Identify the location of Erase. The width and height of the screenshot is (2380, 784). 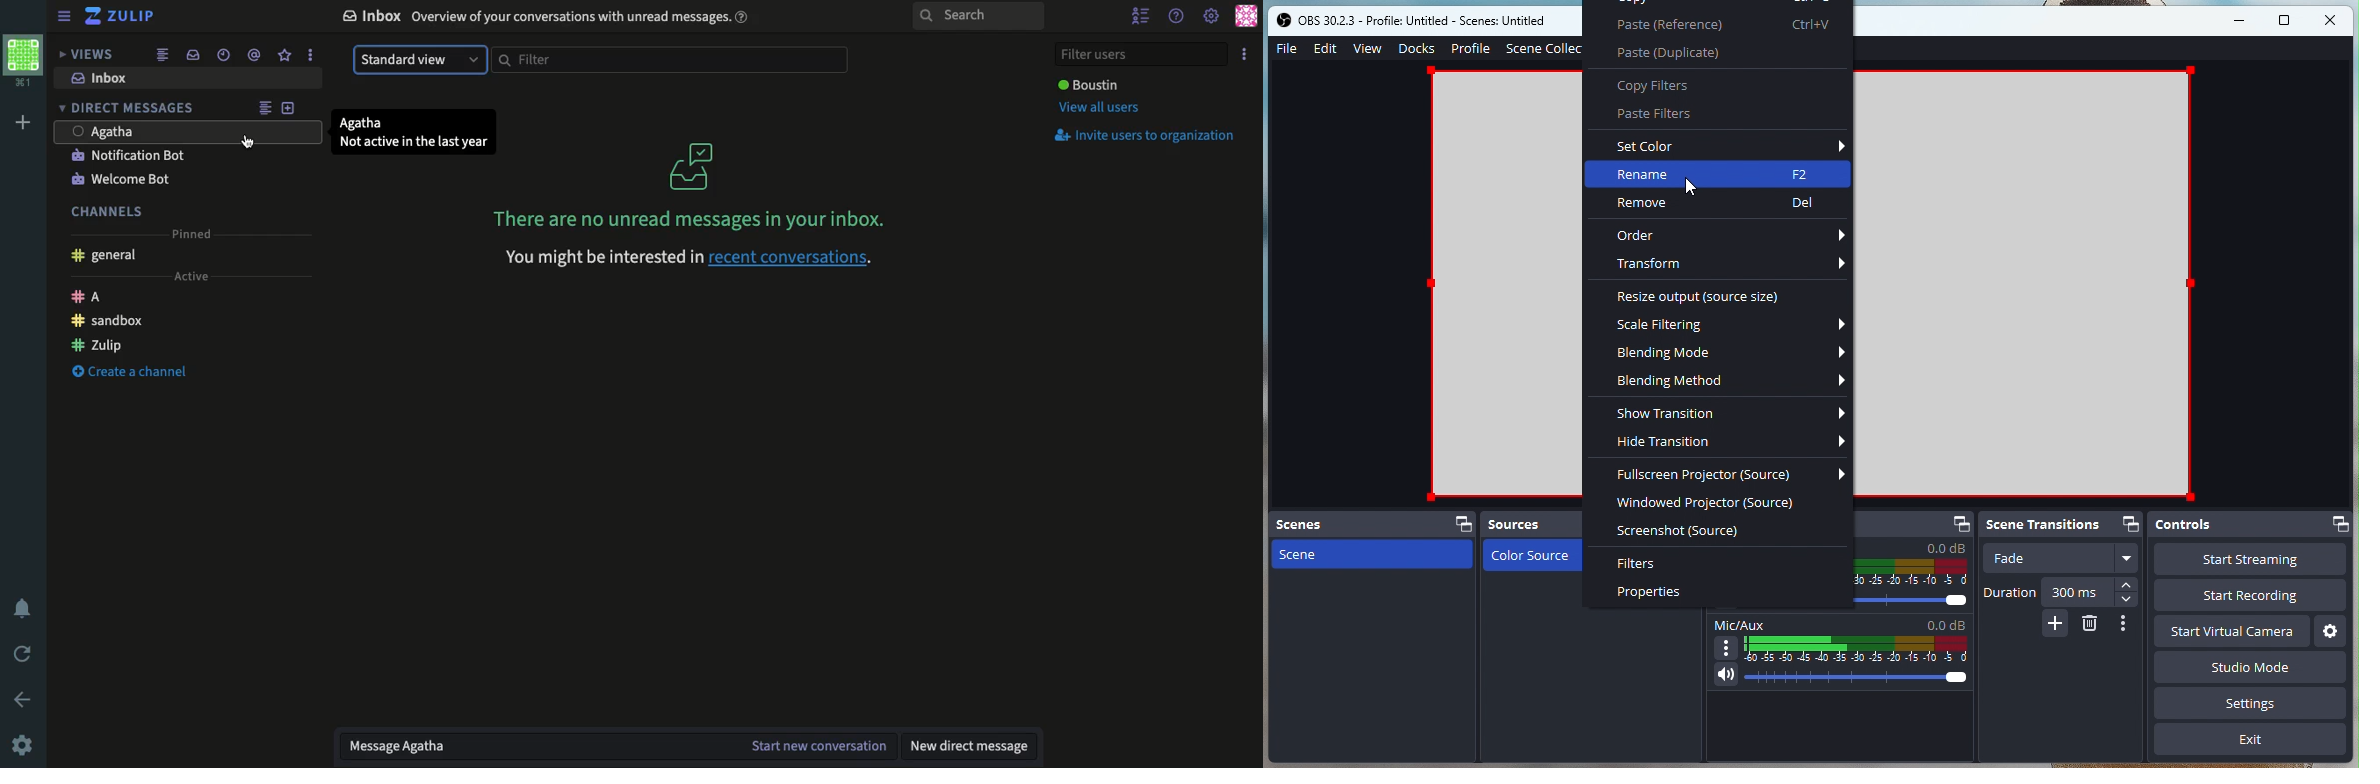
(2090, 625).